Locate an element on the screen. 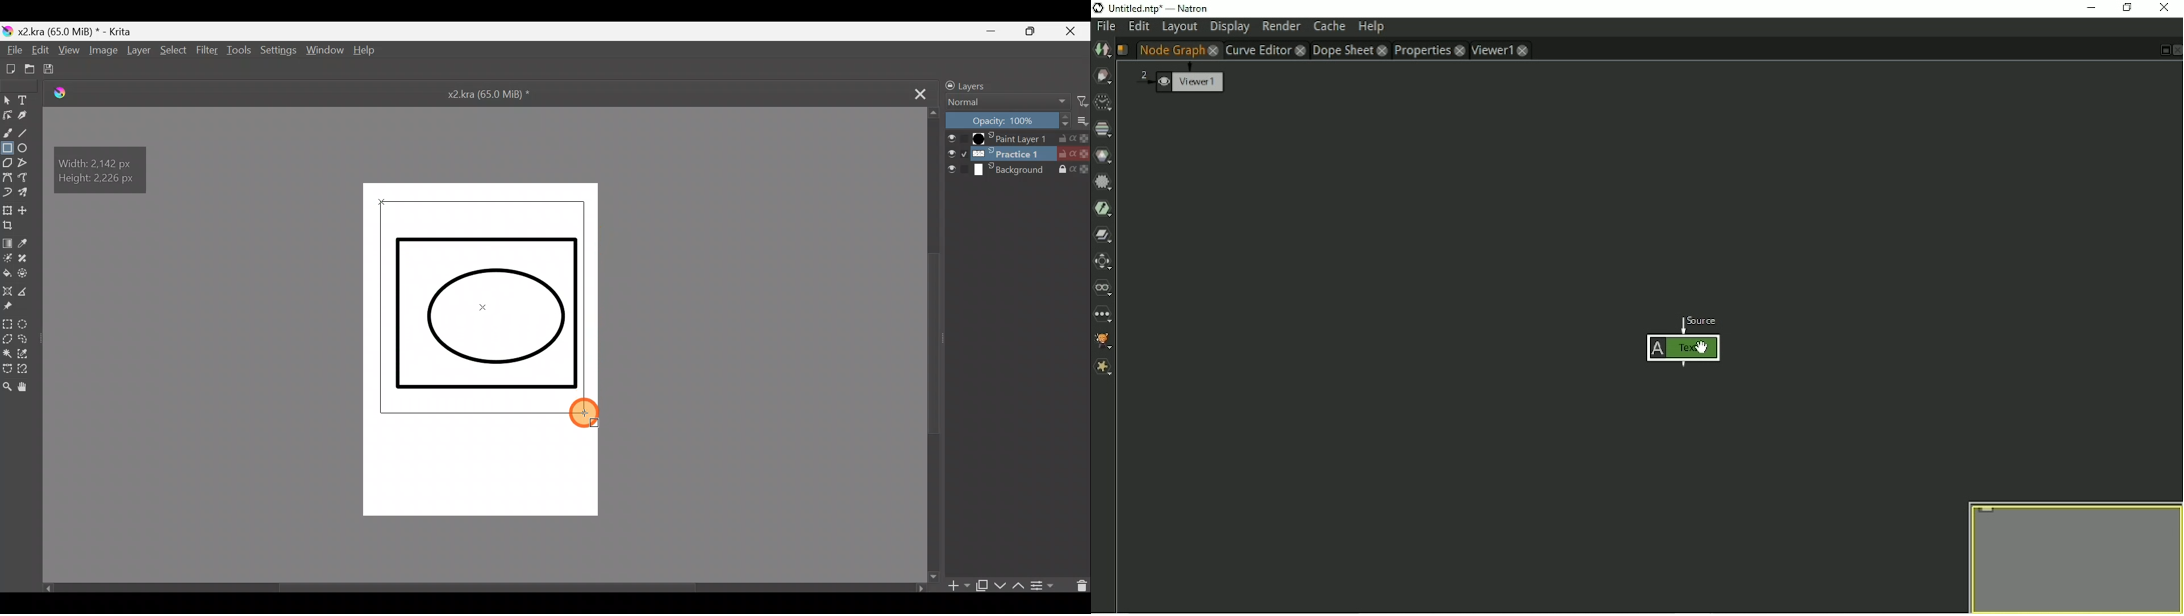 The width and height of the screenshot is (2184, 616). Select shapes tool is located at coordinates (7, 99).